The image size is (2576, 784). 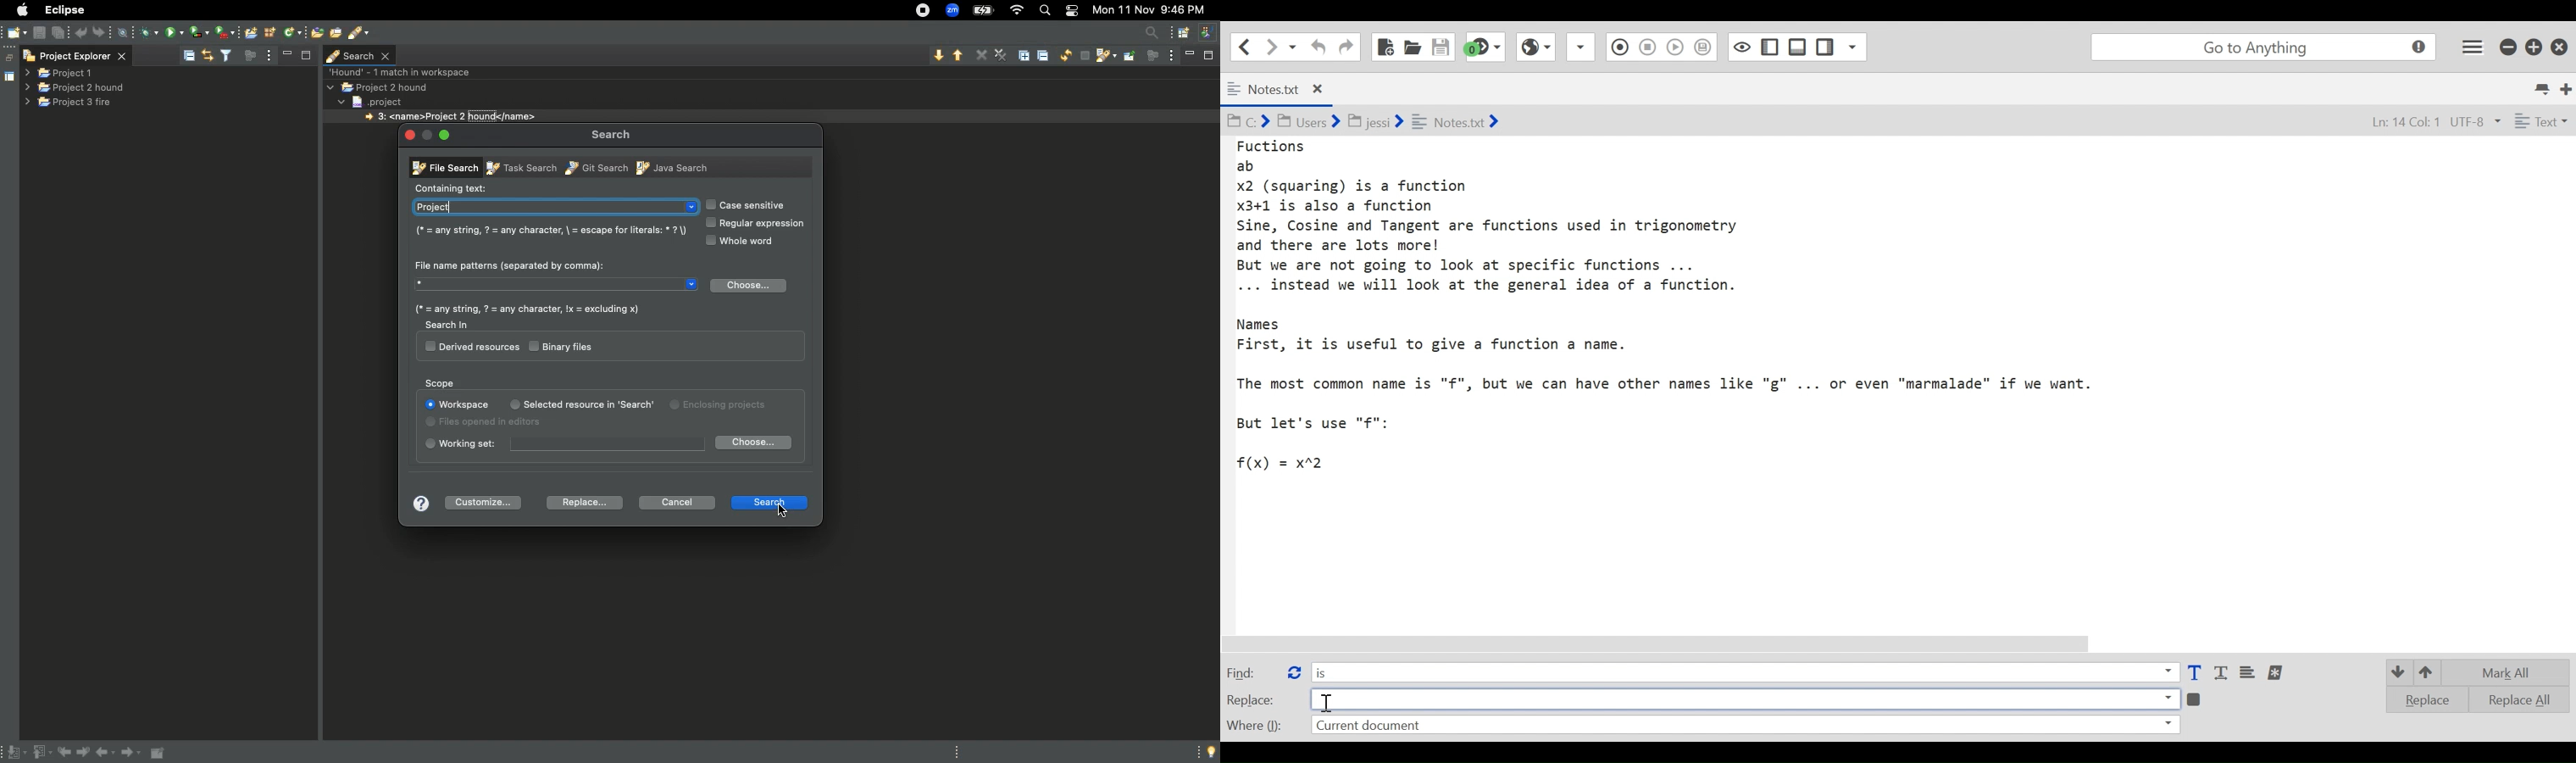 I want to click on Application menu, so click(x=2474, y=46).